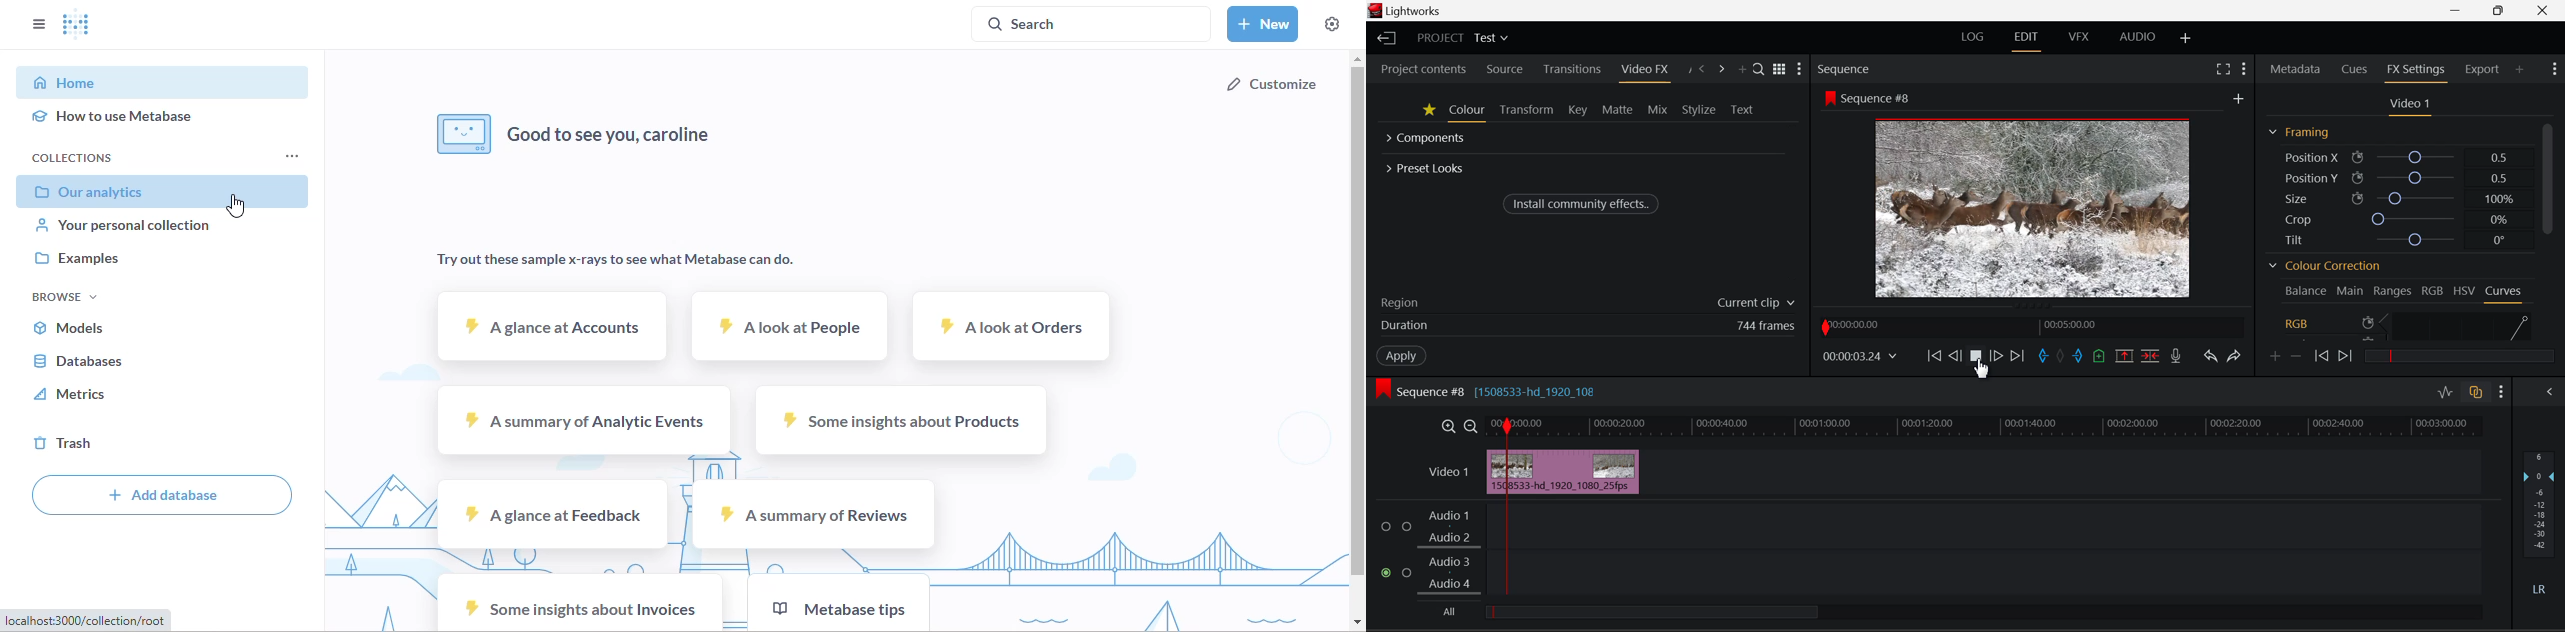 This screenshot has width=2576, height=644. Describe the element at coordinates (73, 158) in the screenshot. I see `collections` at that location.